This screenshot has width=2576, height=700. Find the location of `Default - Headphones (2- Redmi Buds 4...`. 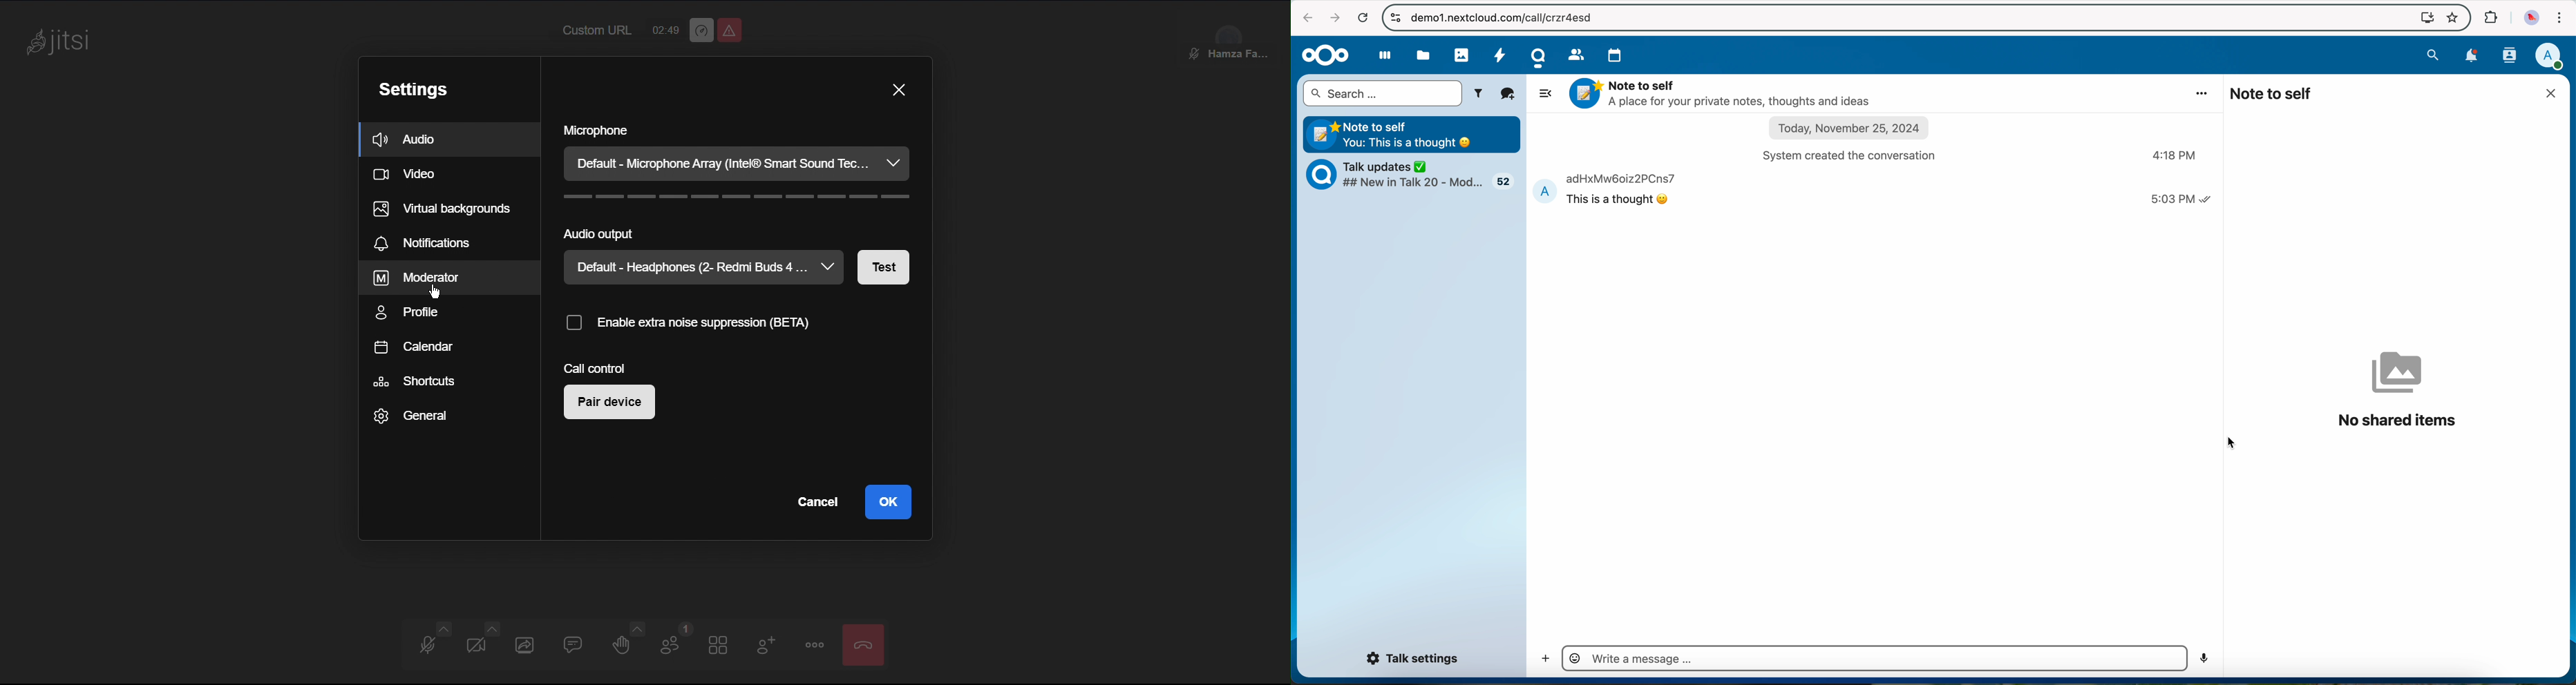

Default - Headphones (2- Redmi Buds 4... is located at coordinates (703, 267).